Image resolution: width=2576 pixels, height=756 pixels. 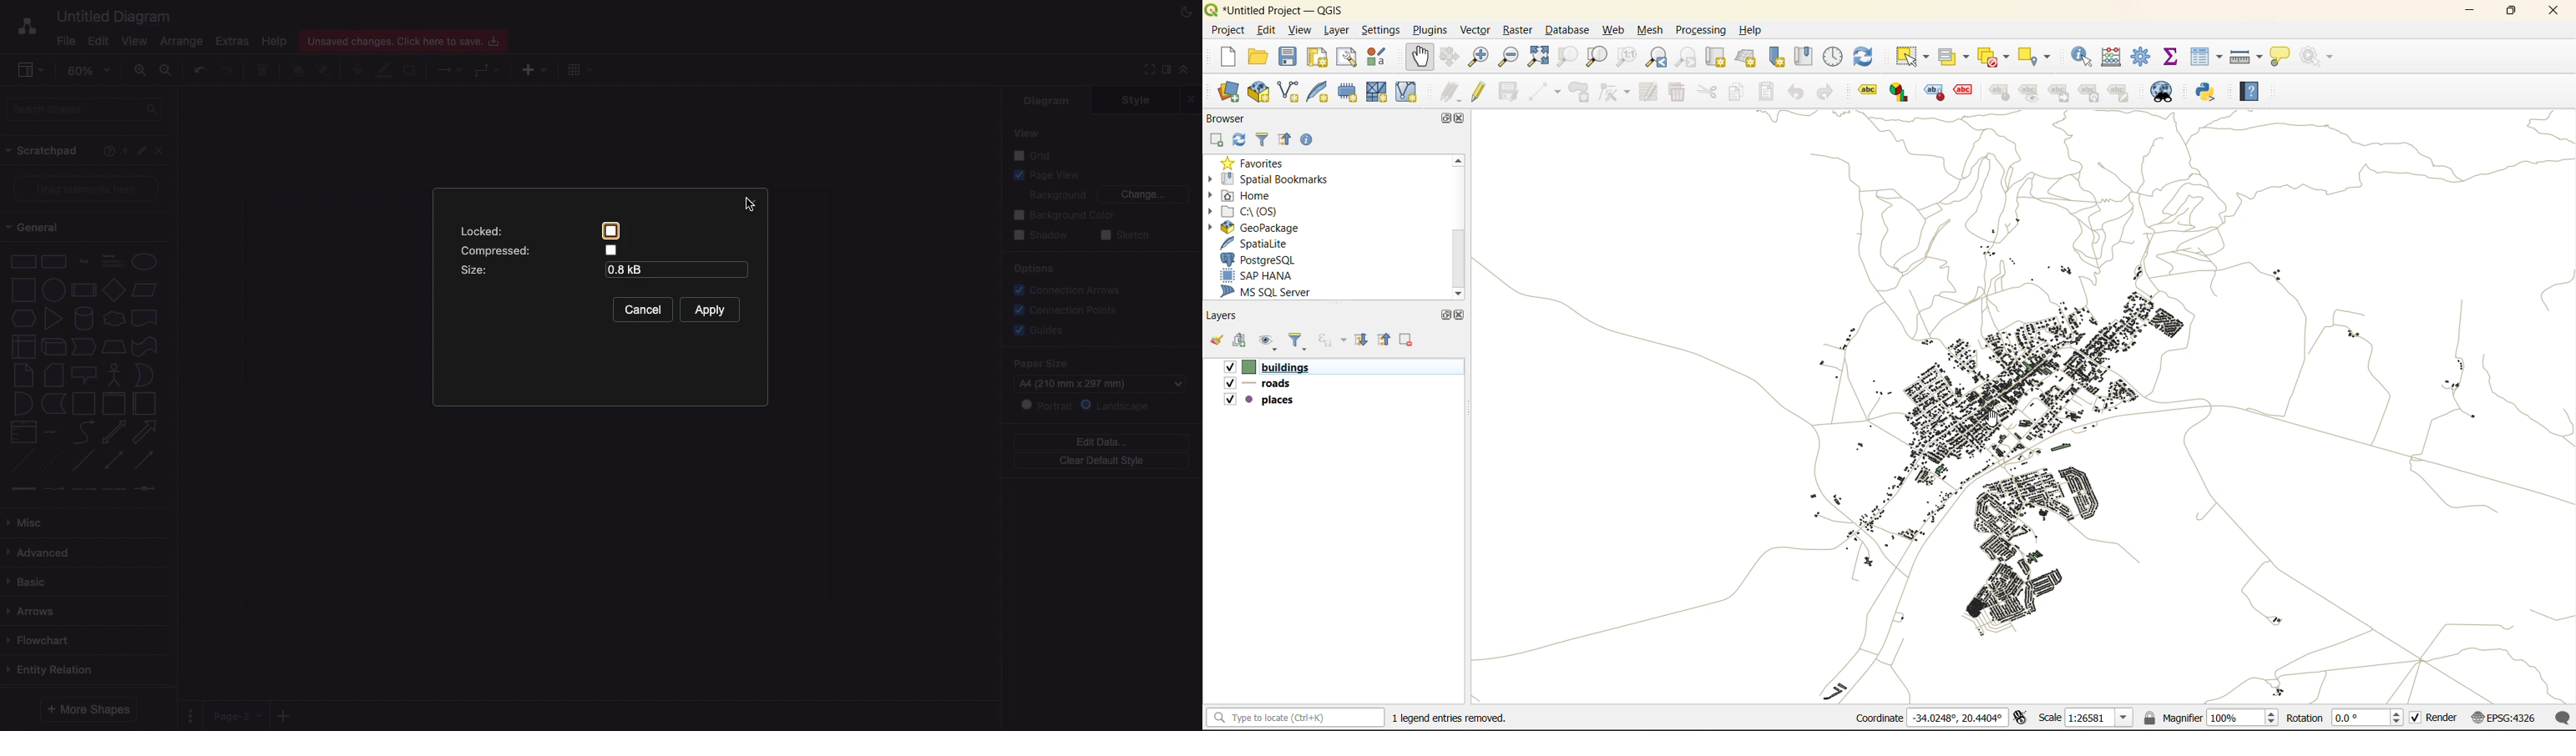 What do you see at coordinates (2032, 93) in the screenshot?
I see `Preview` at bounding box center [2032, 93].